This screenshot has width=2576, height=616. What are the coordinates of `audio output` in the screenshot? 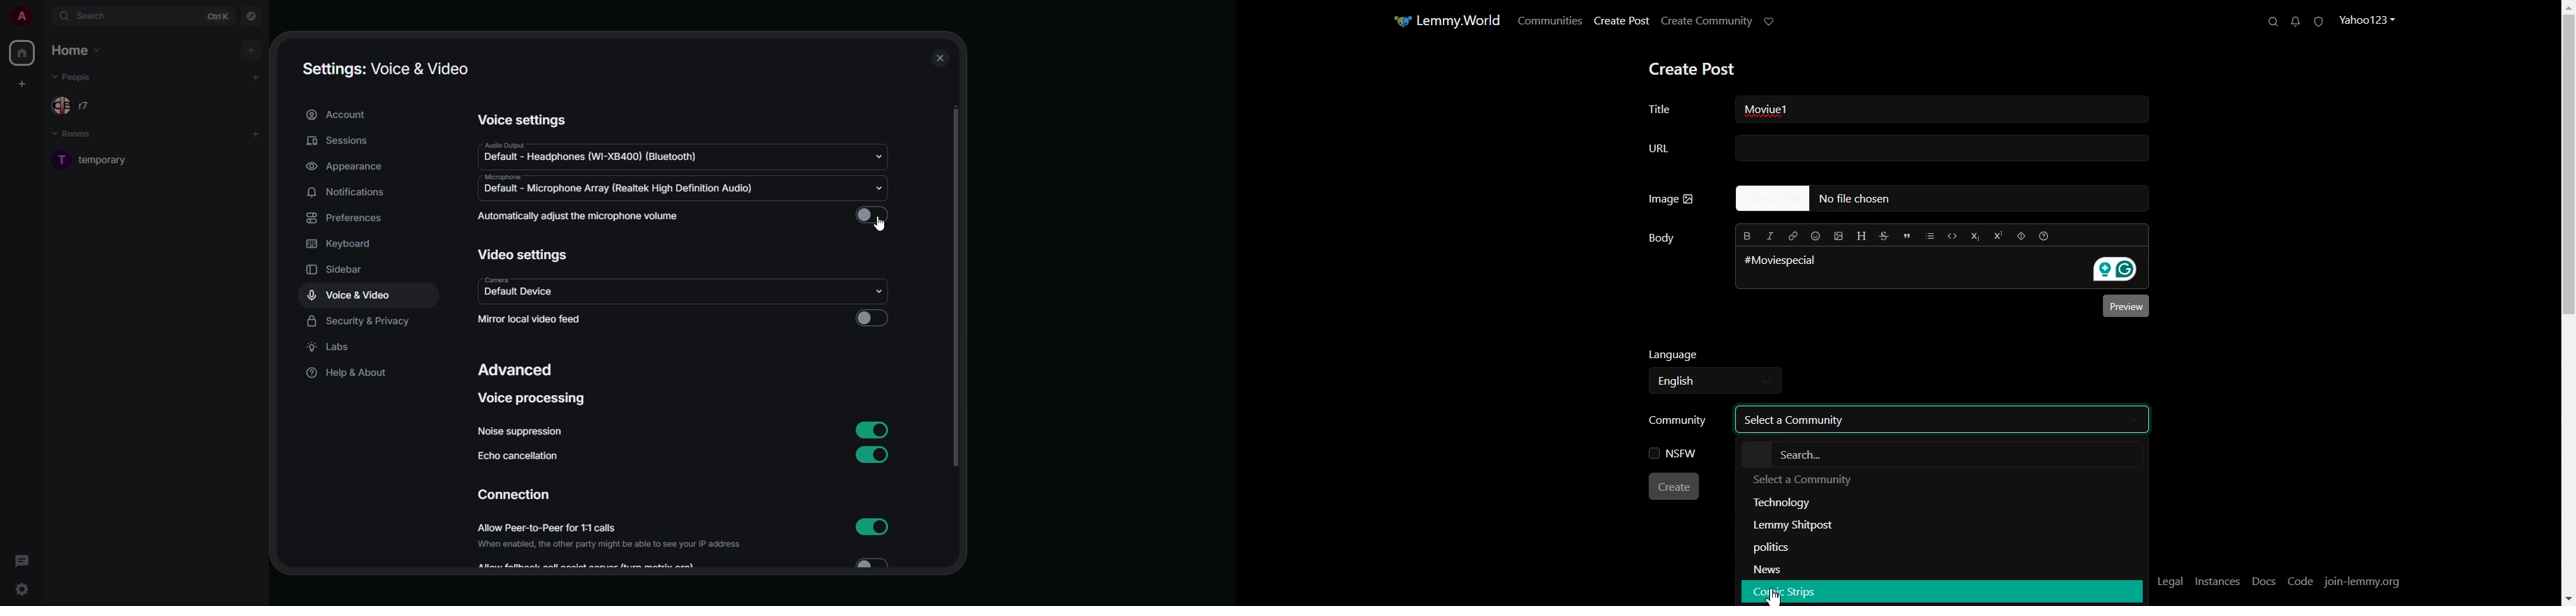 It's located at (600, 152).